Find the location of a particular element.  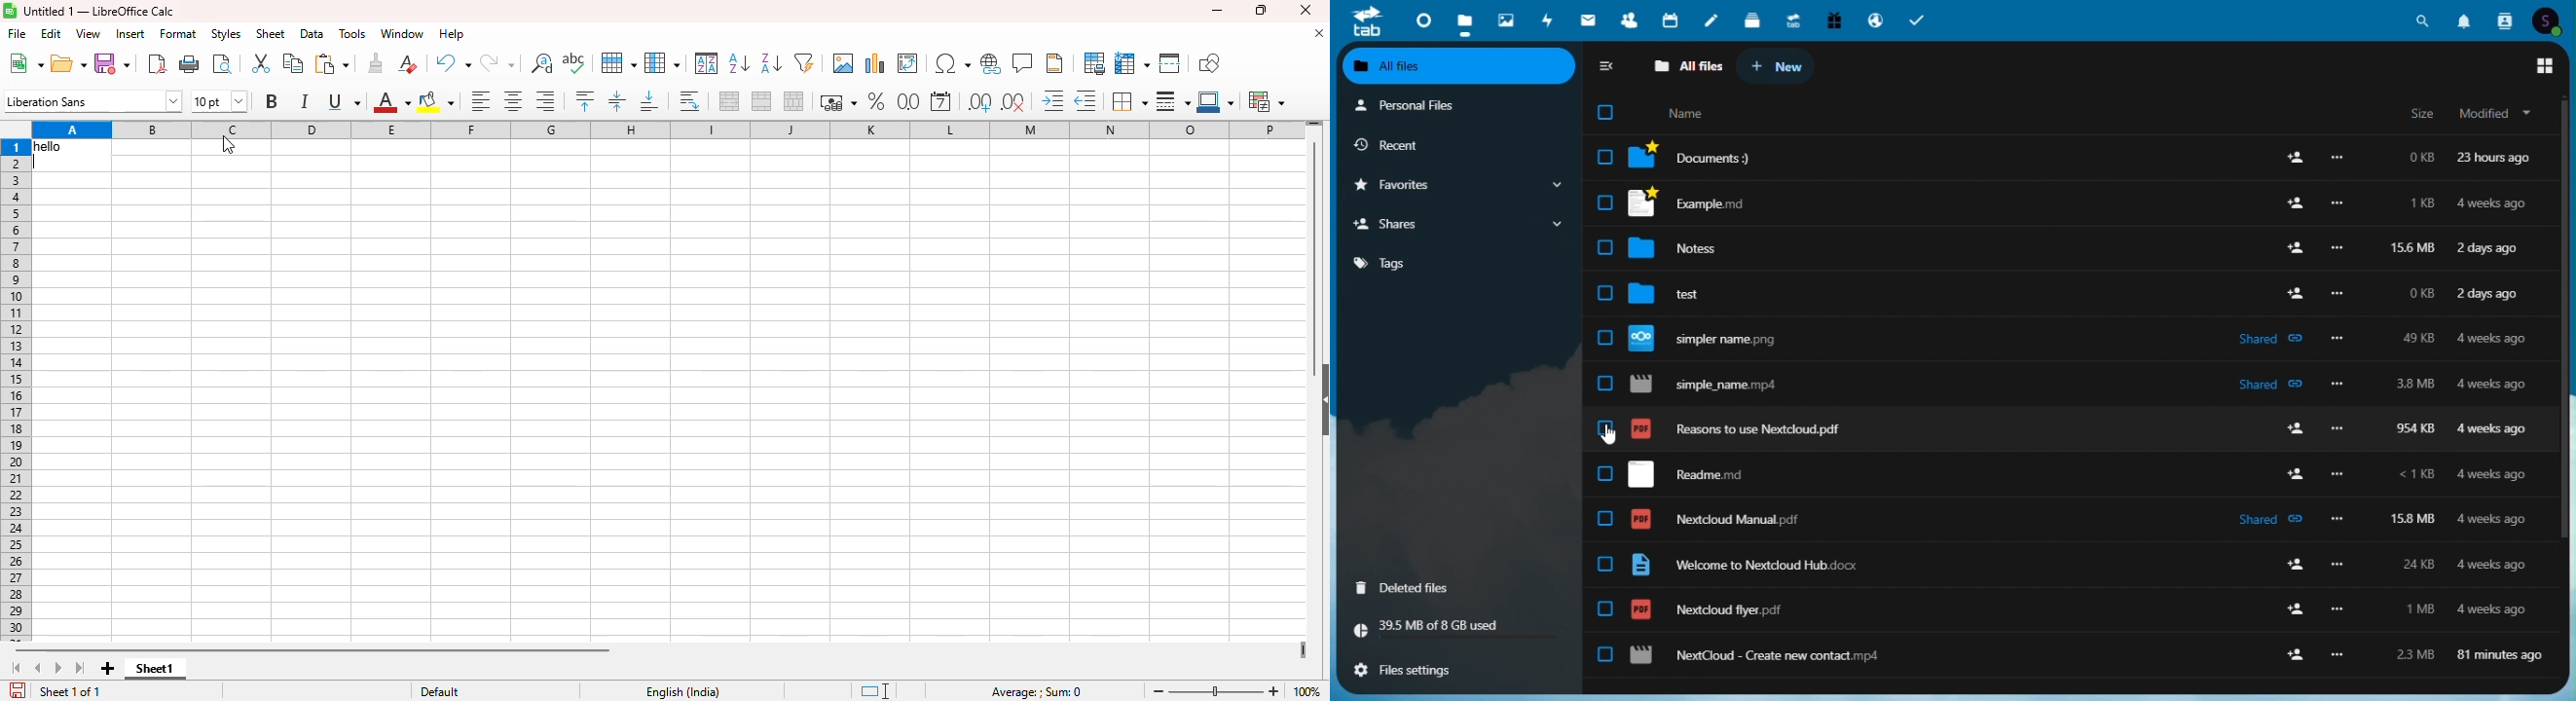

toggle print preview is located at coordinates (222, 63).